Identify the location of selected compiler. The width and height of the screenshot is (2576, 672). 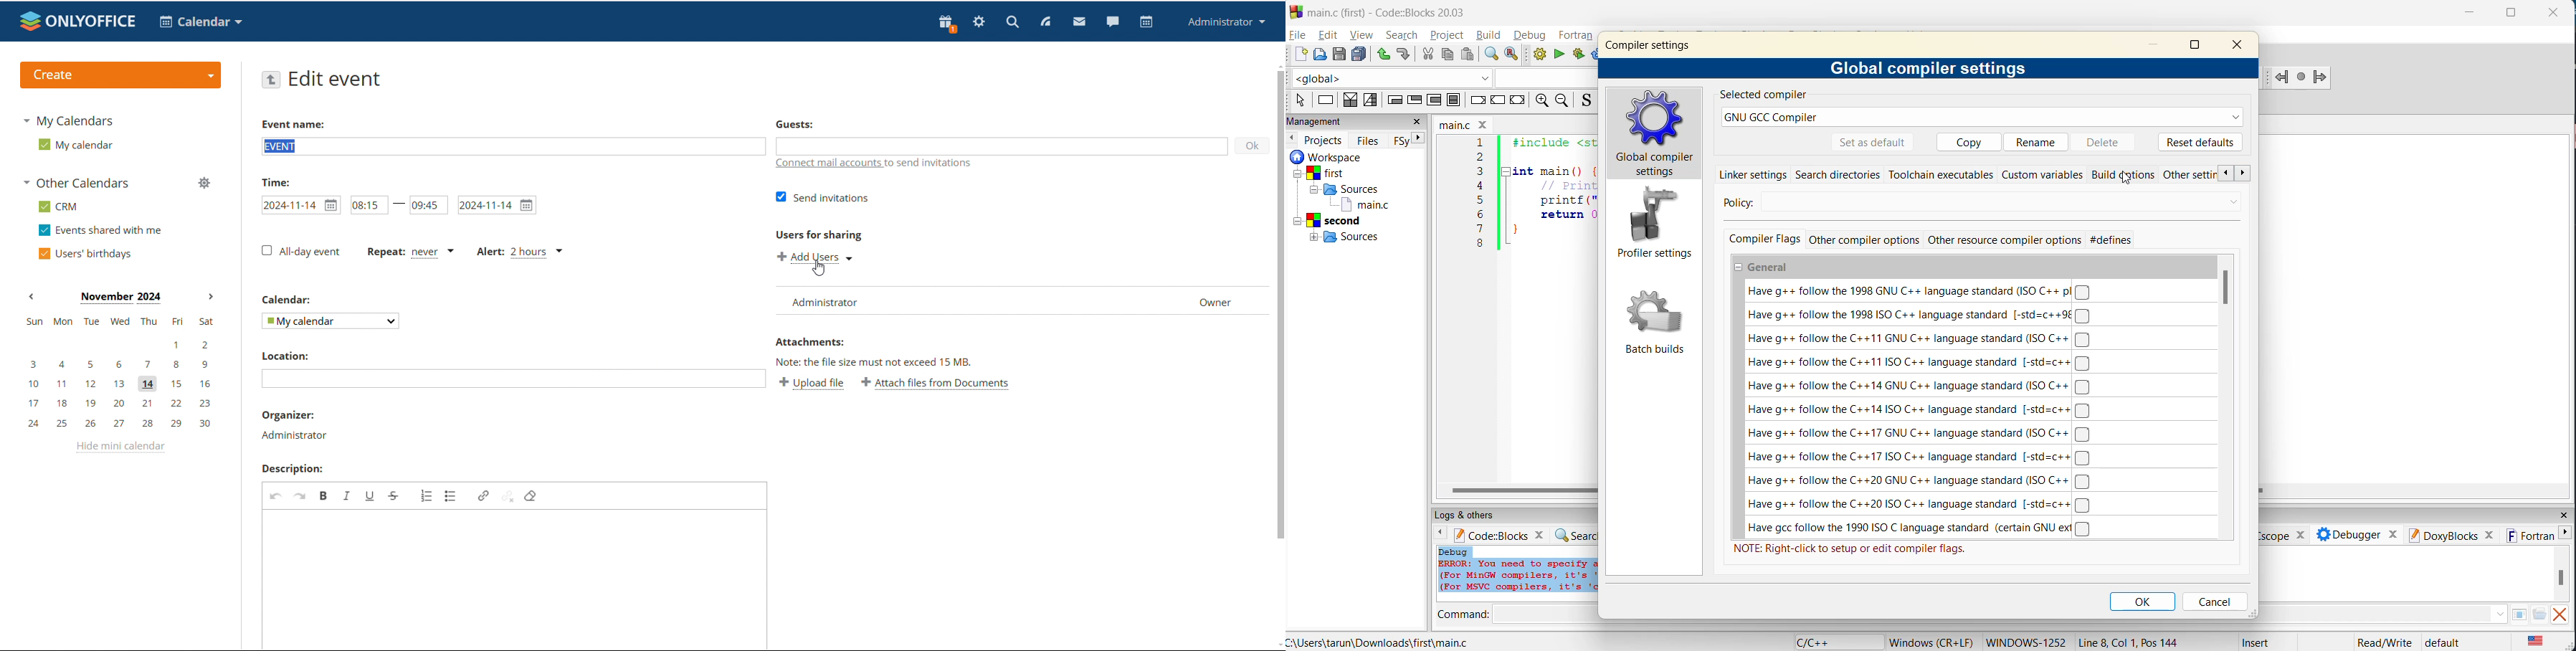
(1768, 96).